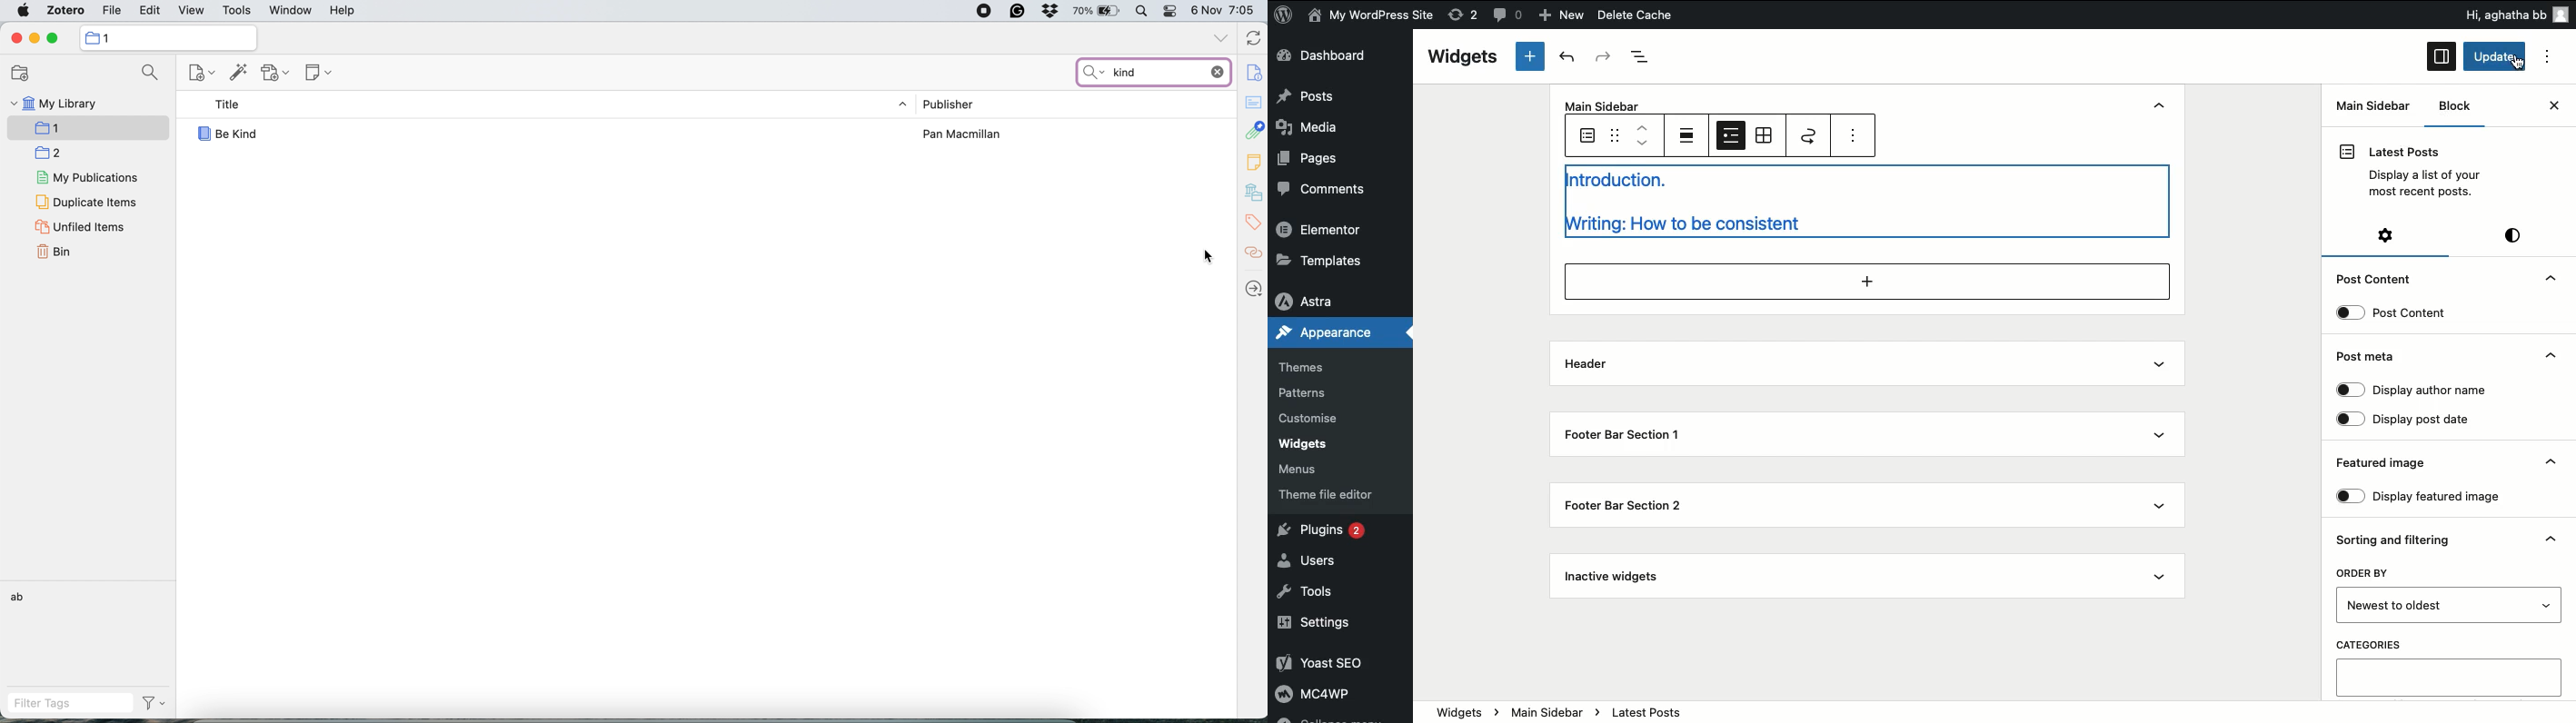 Image resolution: width=2576 pixels, height=728 pixels. I want to click on screen recorder, so click(983, 11).